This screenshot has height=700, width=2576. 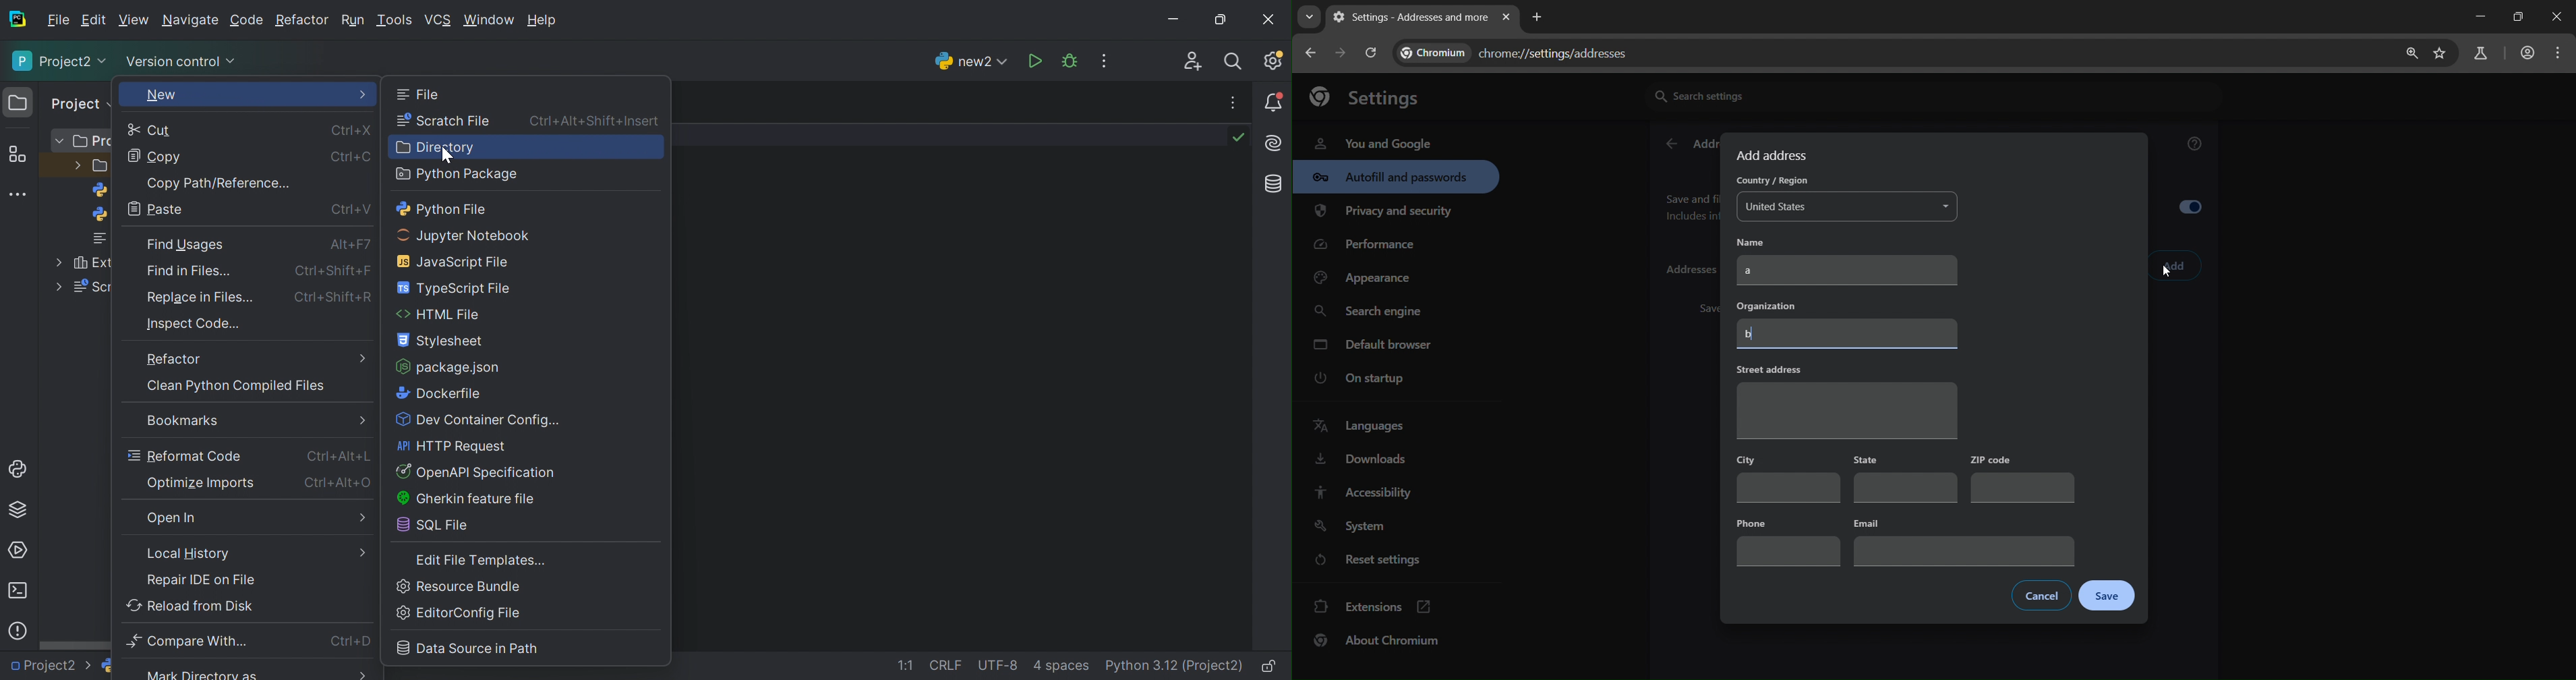 What do you see at coordinates (172, 519) in the screenshot?
I see `Open in` at bounding box center [172, 519].